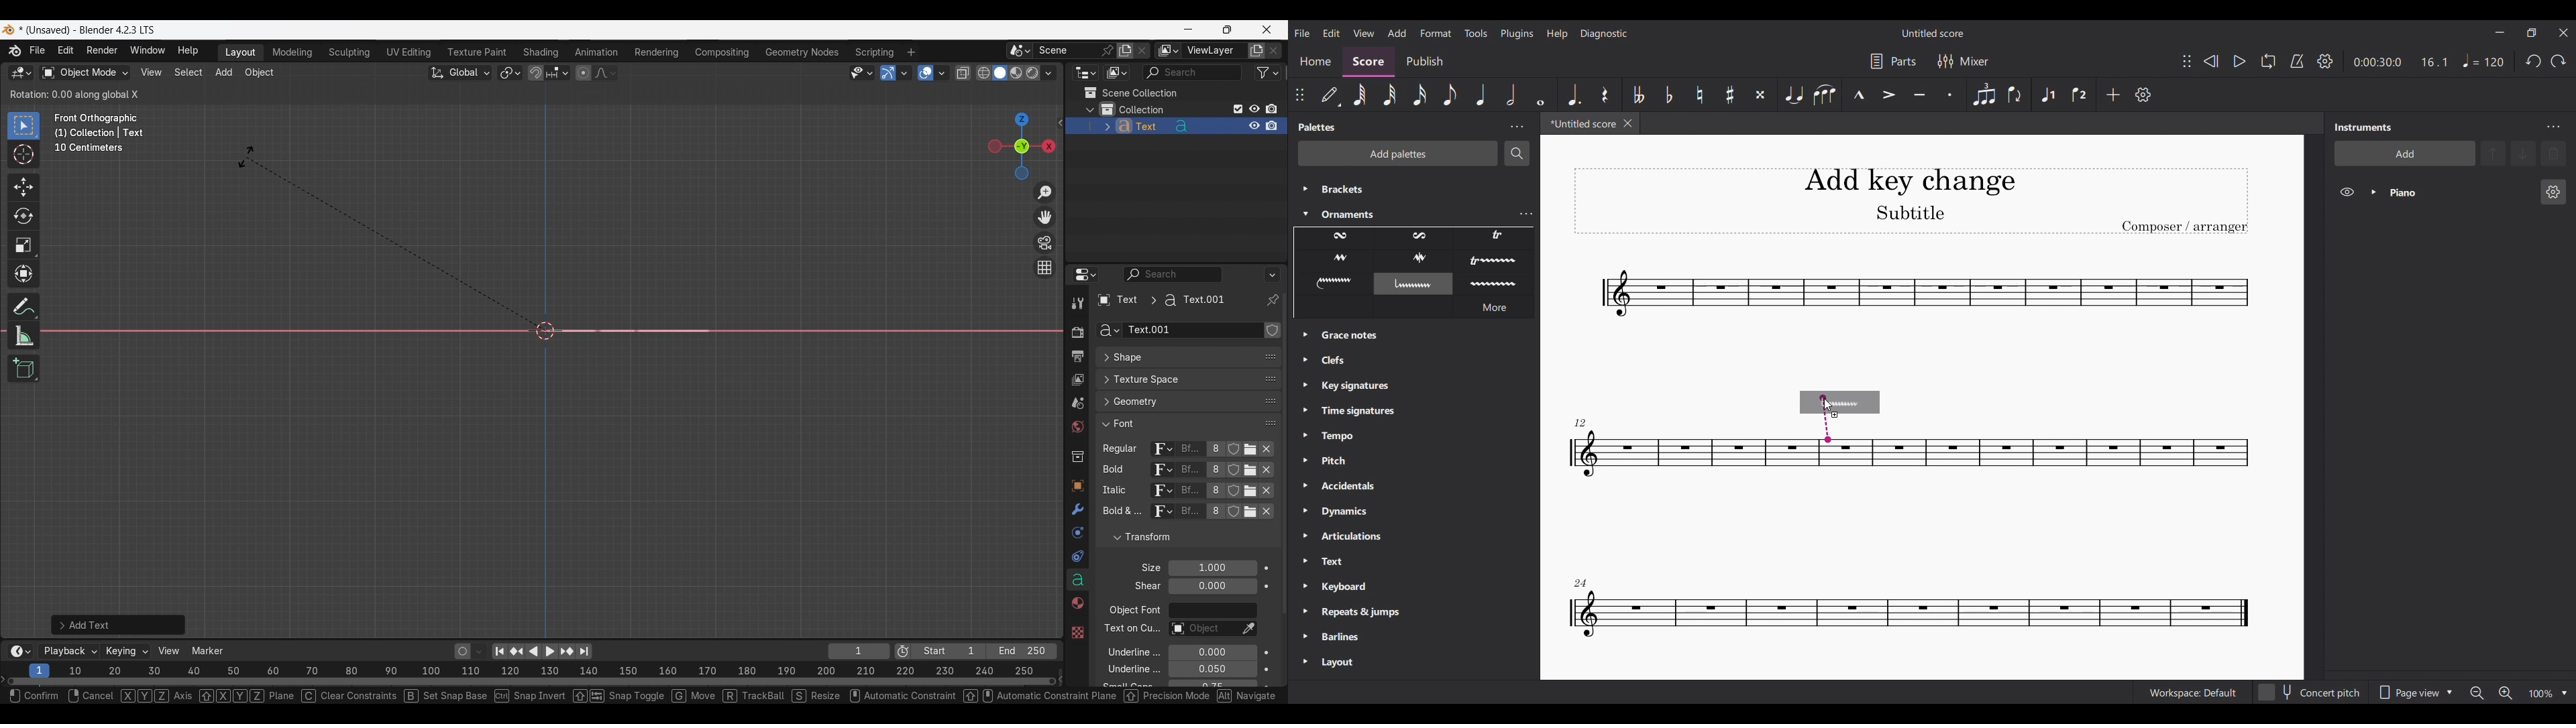 The height and width of the screenshot is (728, 2576). What do you see at coordinates (2113, 94) in the screenshot?
I see `Add` at bounding box center [2113, 94].